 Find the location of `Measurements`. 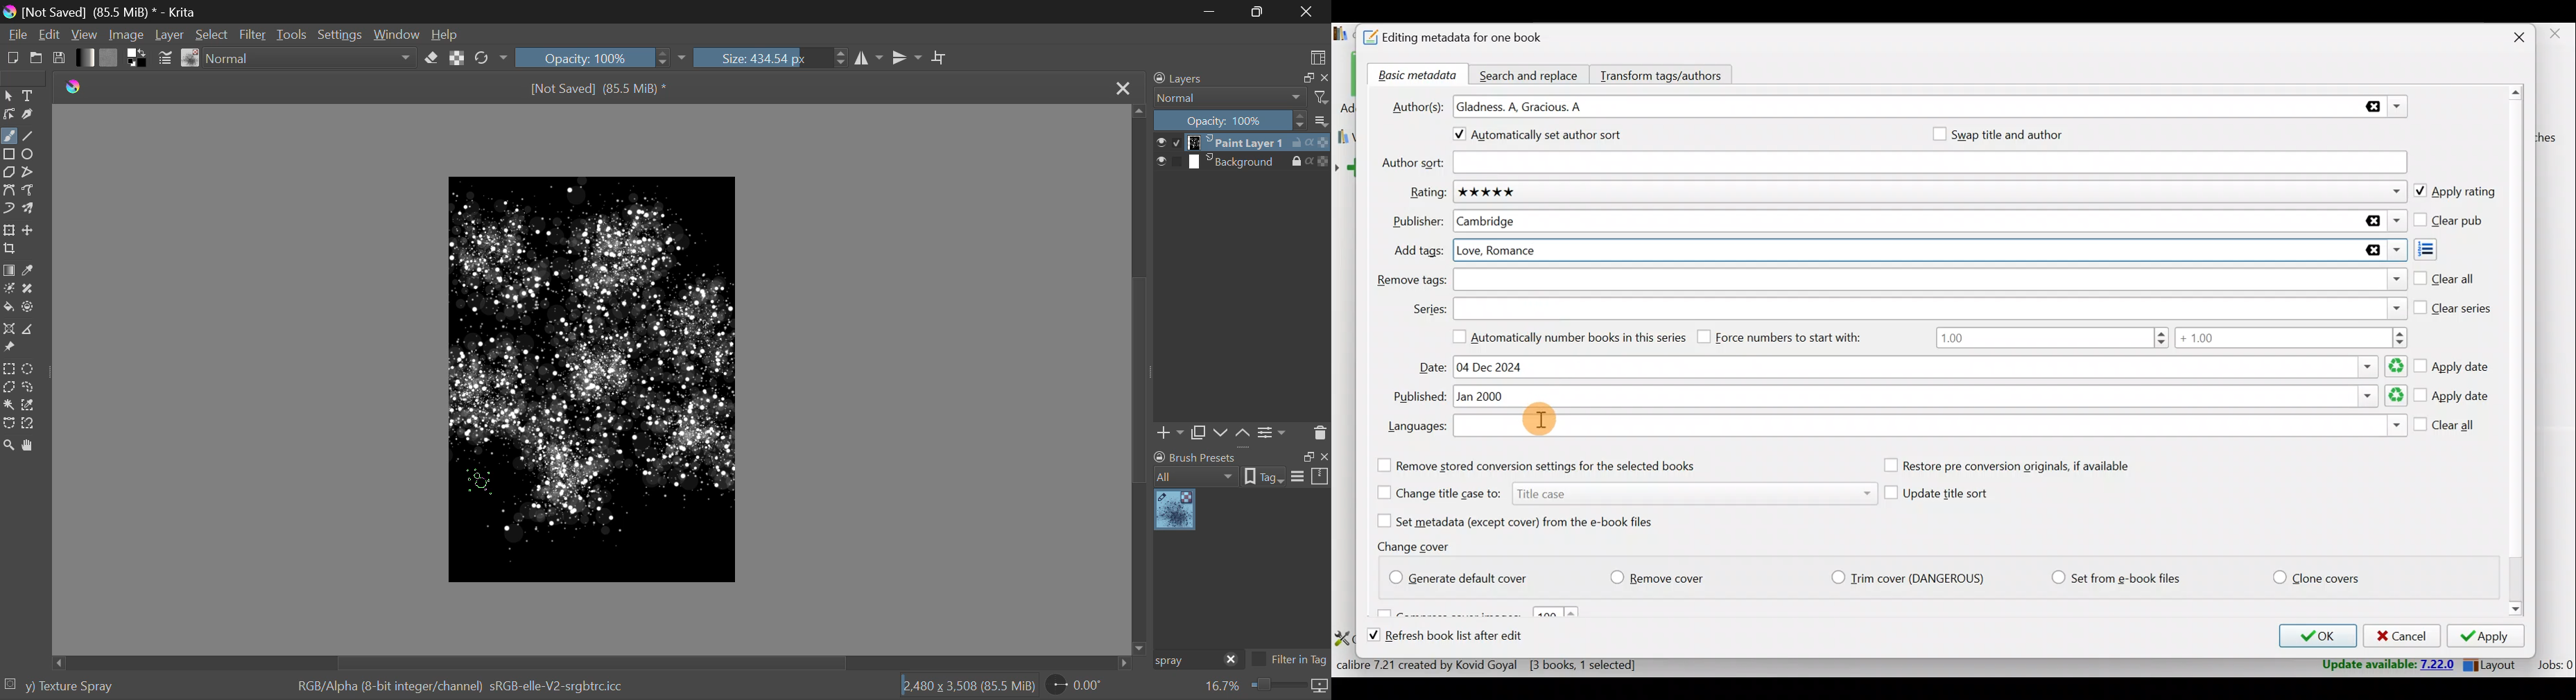

Measurements is located at coordinates (26, 330).